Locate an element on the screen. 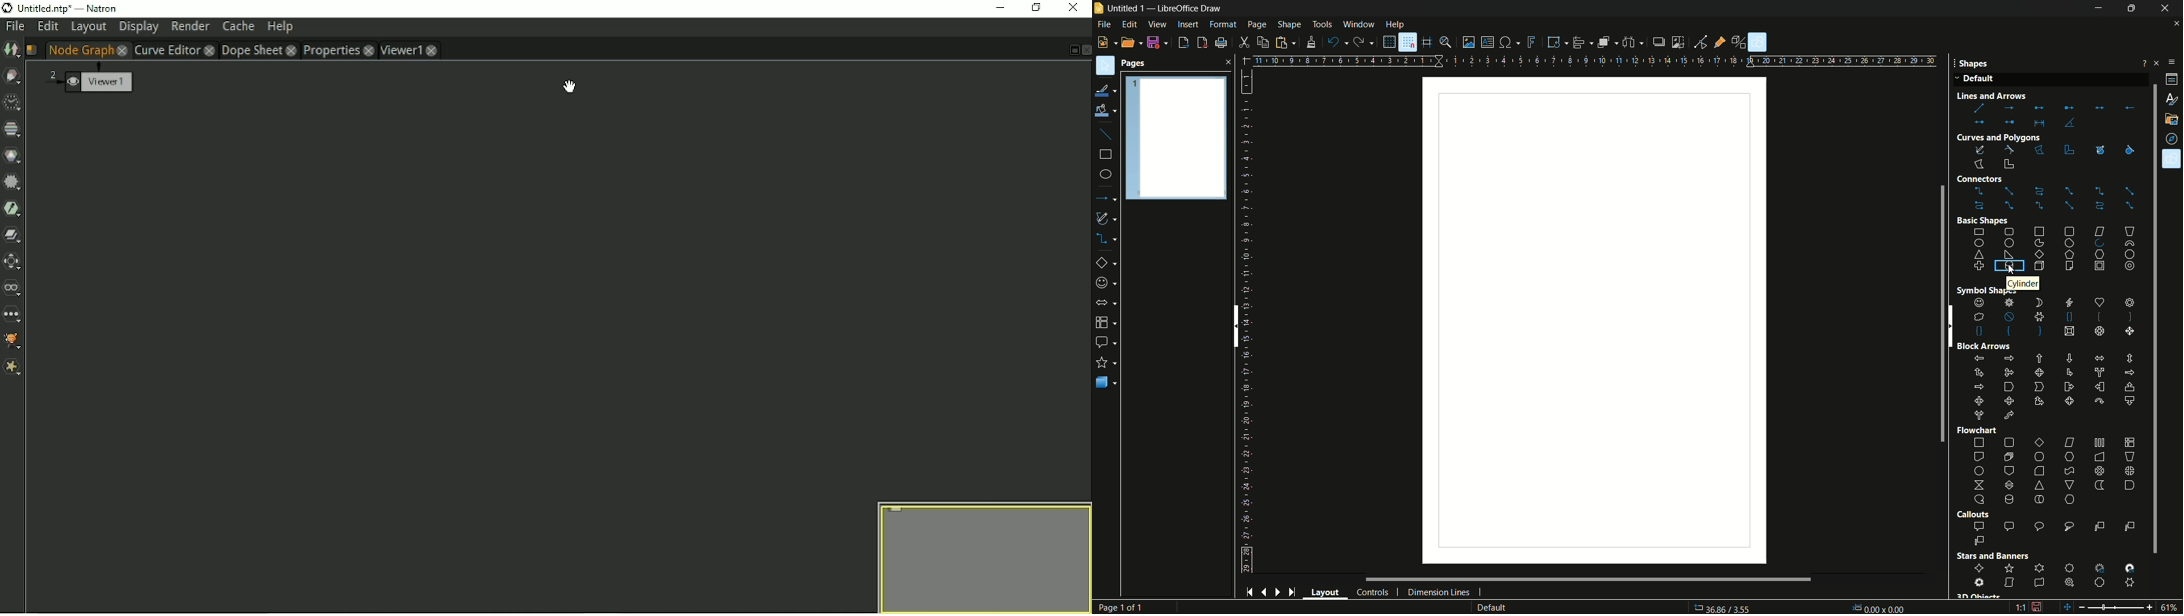 This screenshot has height=616, width=2184. Symbol Shape is located at coordinates (1978, 291).